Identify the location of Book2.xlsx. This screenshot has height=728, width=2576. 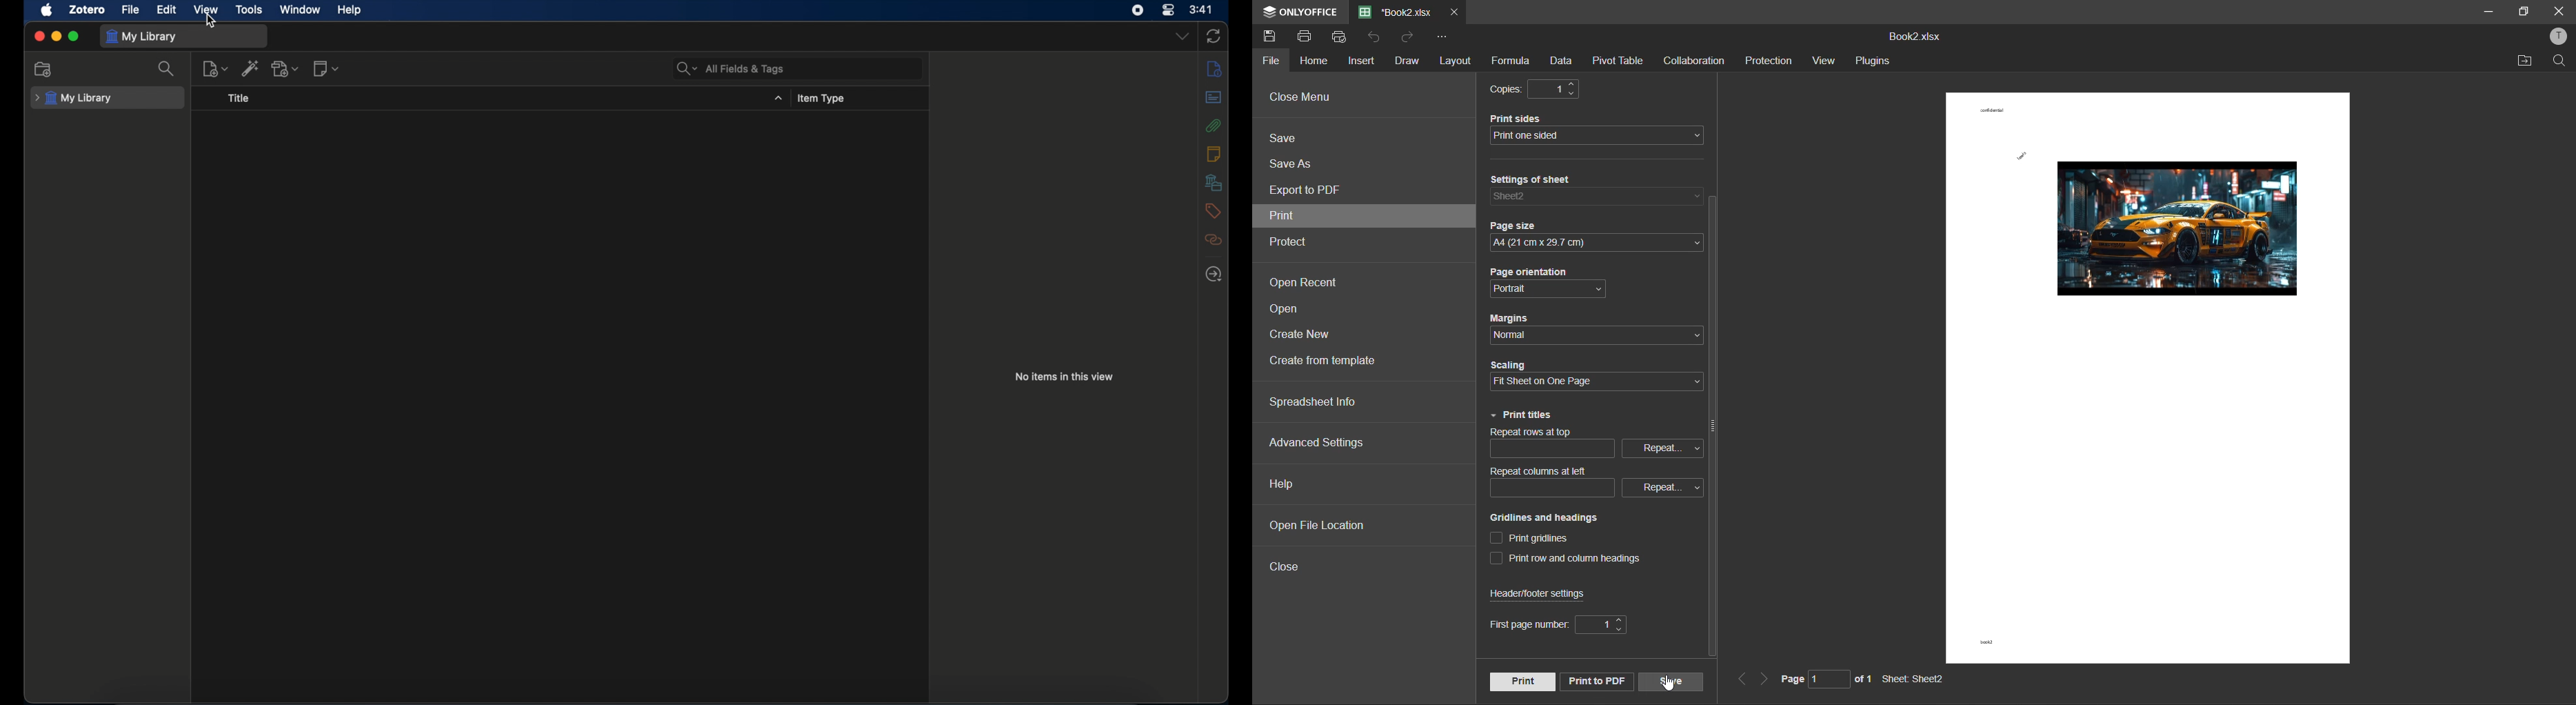
(1913, 39).